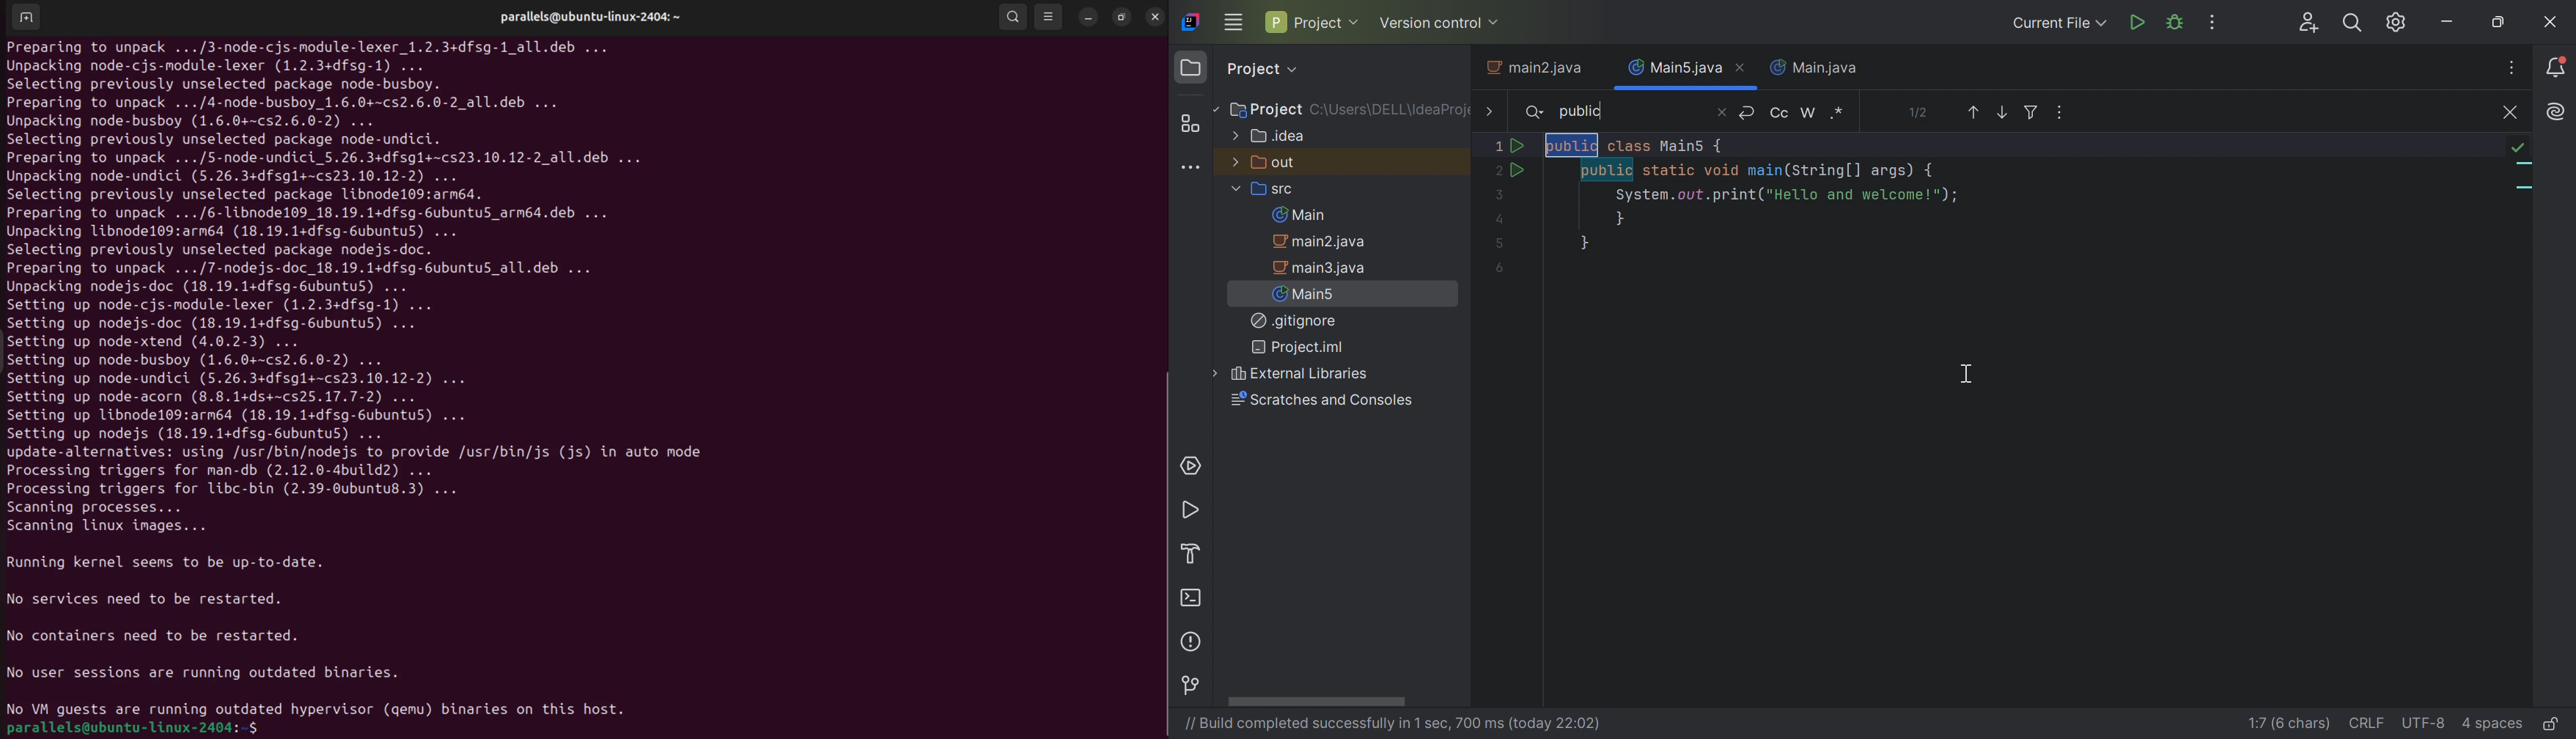 The height and width of the screenshot is (756, 2576). I want to click on 0 results, so click(1906, 112).